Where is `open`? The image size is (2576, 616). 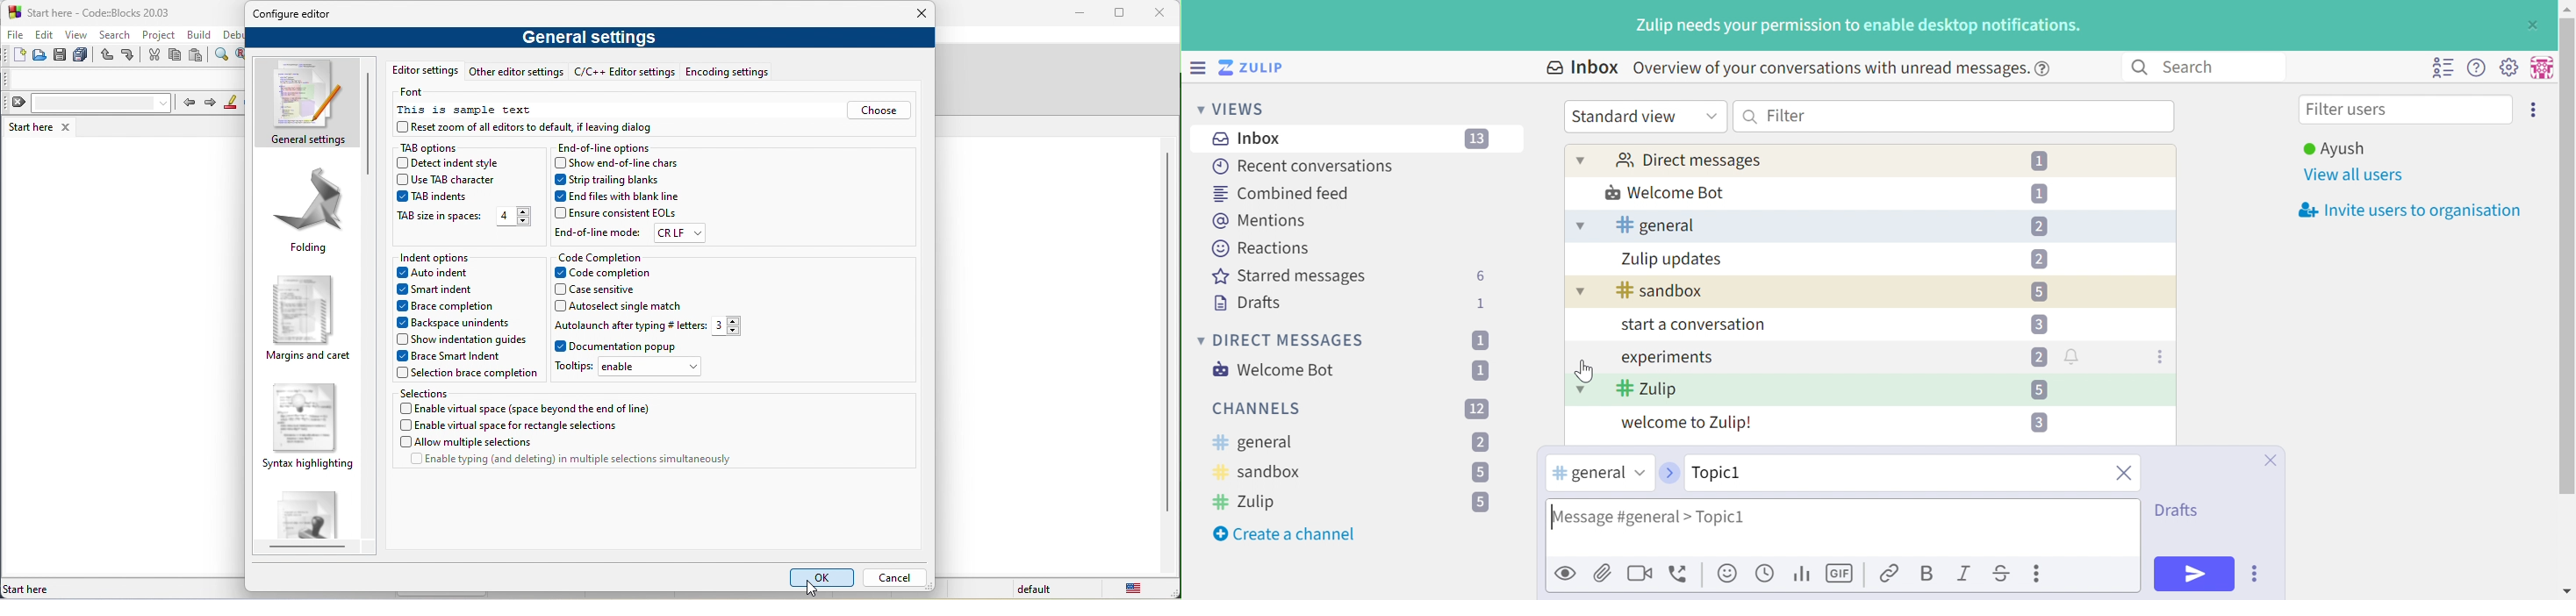
open is located at coordinates (40, 58).